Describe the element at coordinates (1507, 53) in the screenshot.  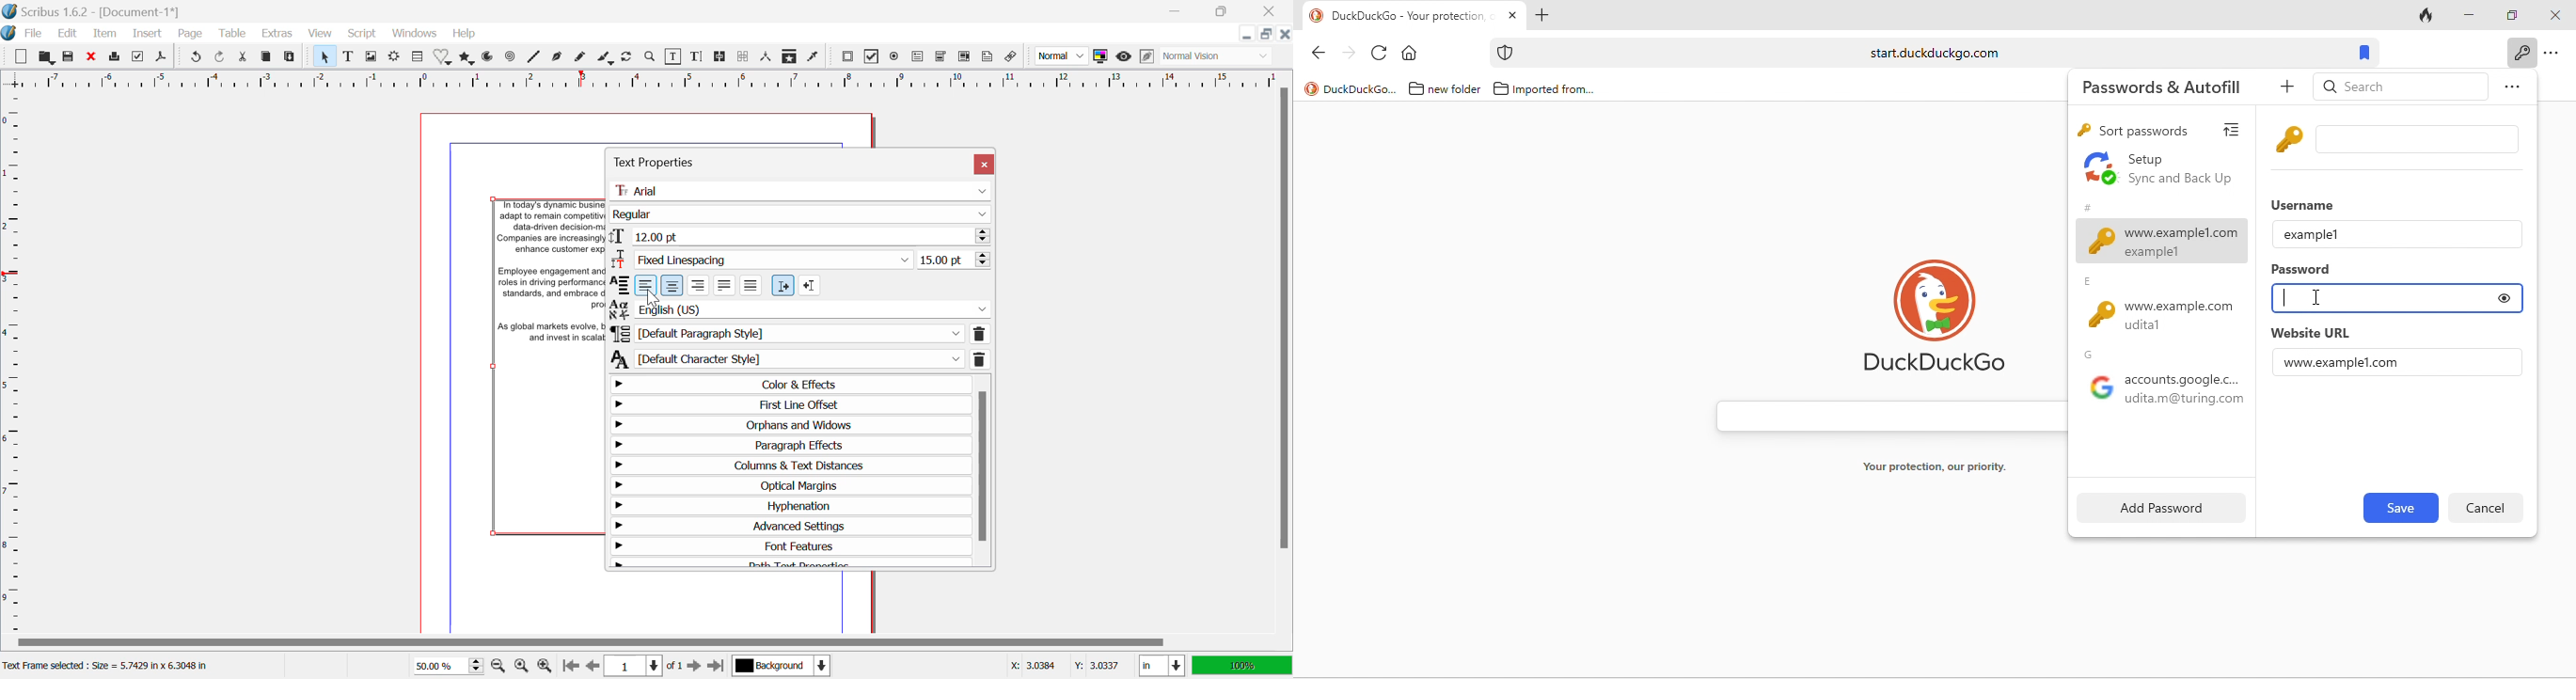
I see `icon` at that location.